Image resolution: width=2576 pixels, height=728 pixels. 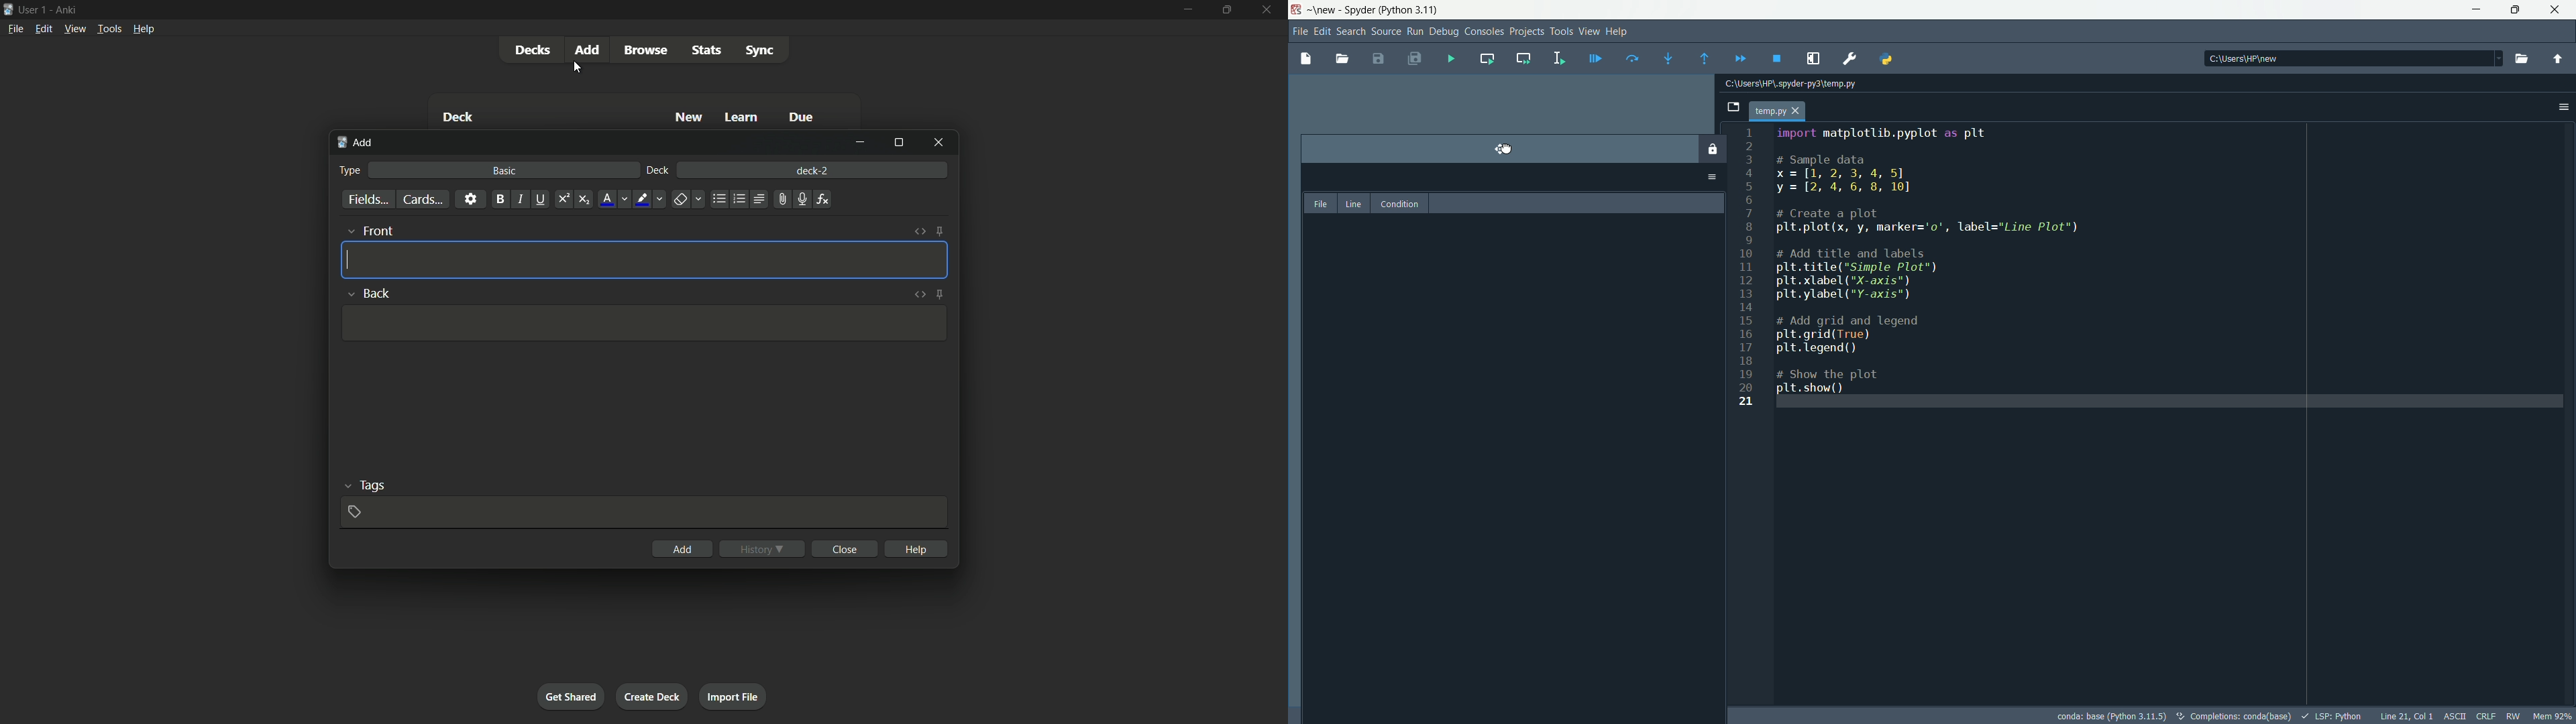 What do you see at coordinates (14, 29) in the screenshot?
I see `file menu` at bounding box center [14, 29].